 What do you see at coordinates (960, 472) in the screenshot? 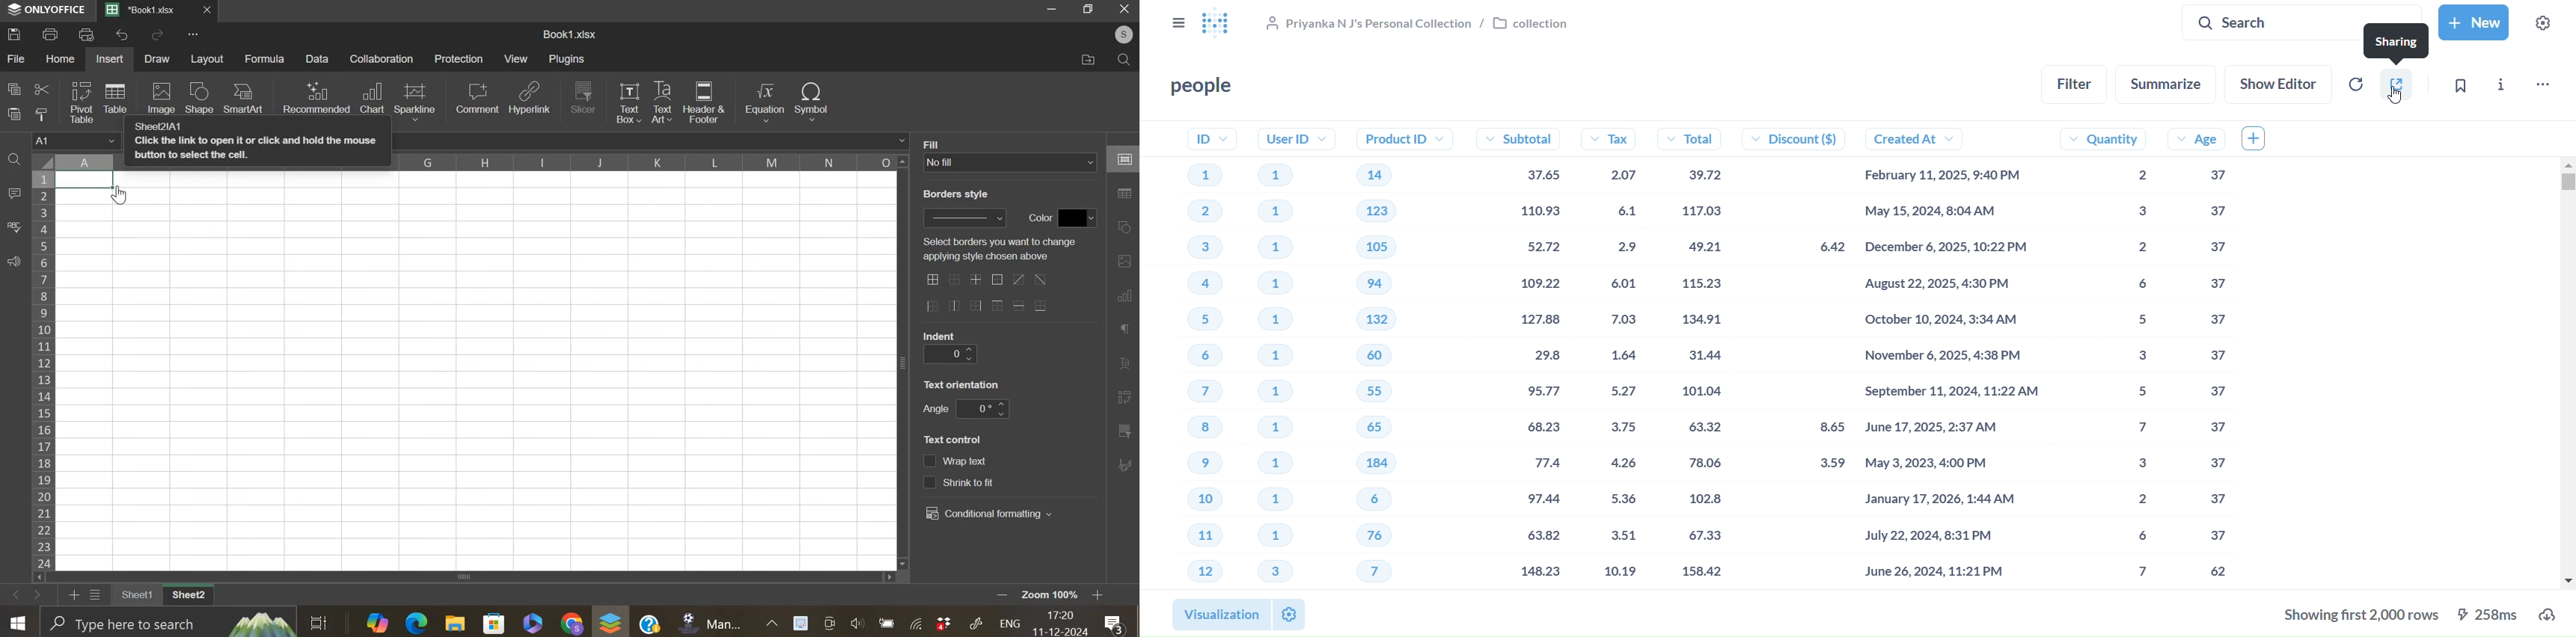
I see `text control` at bounding box center [960, 472].